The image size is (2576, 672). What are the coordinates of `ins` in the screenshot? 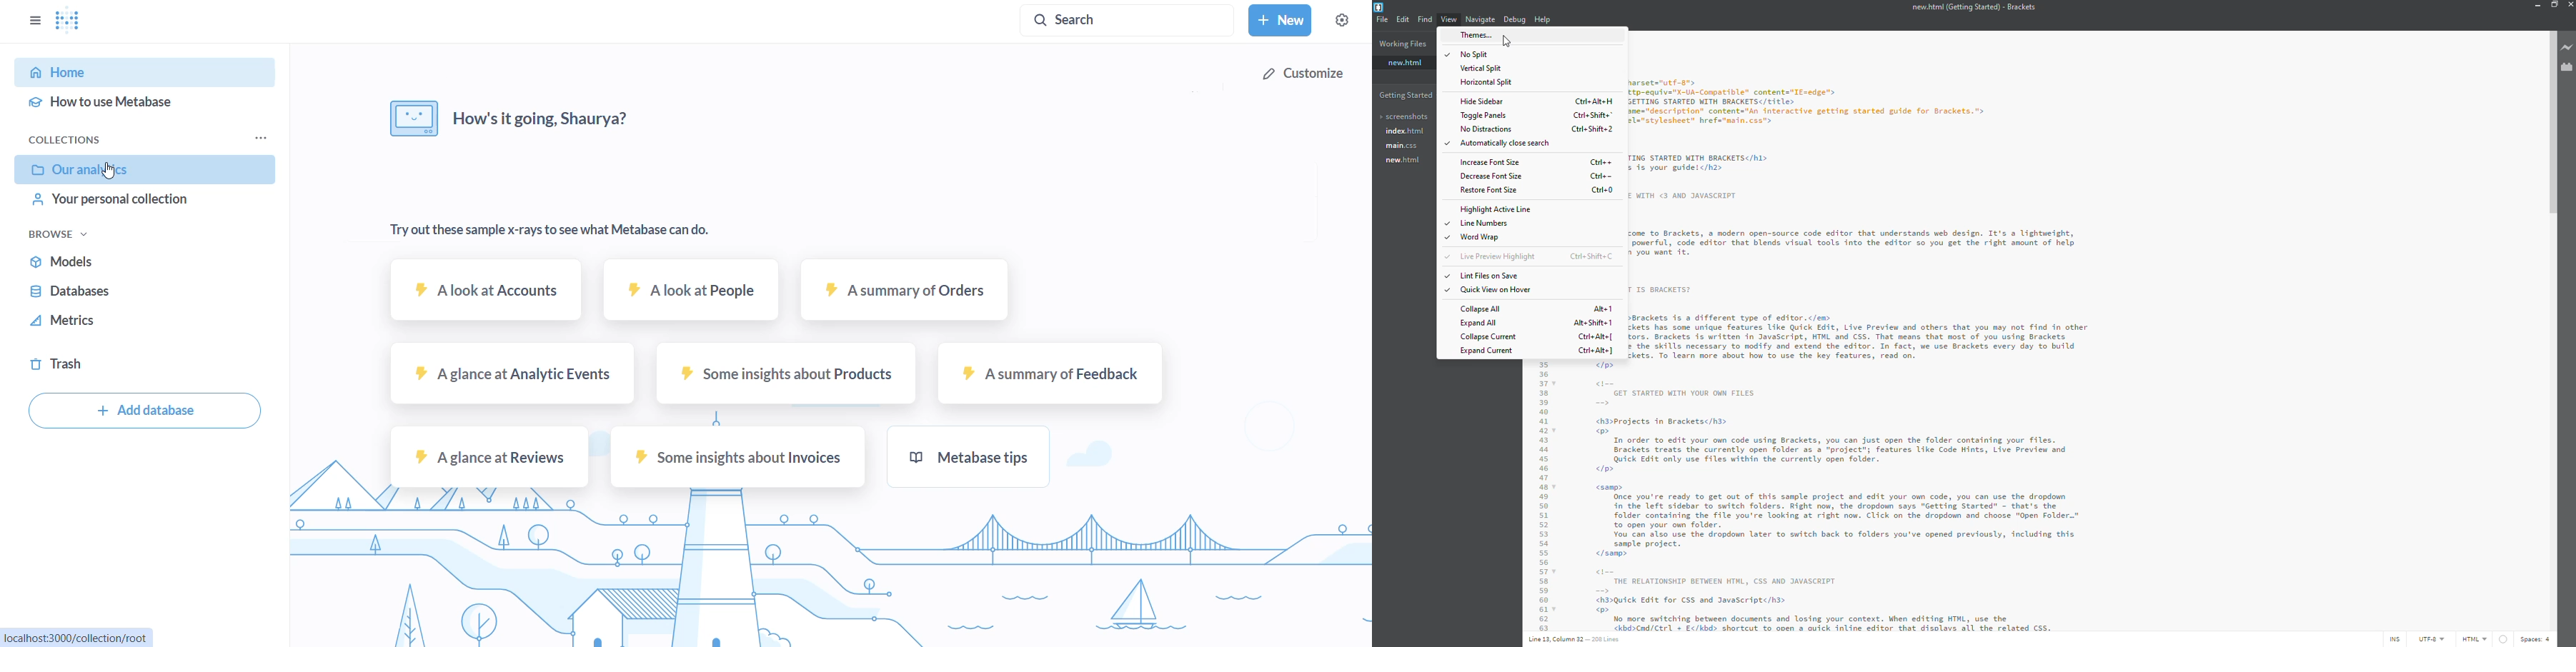 It's located at (2396, 639).